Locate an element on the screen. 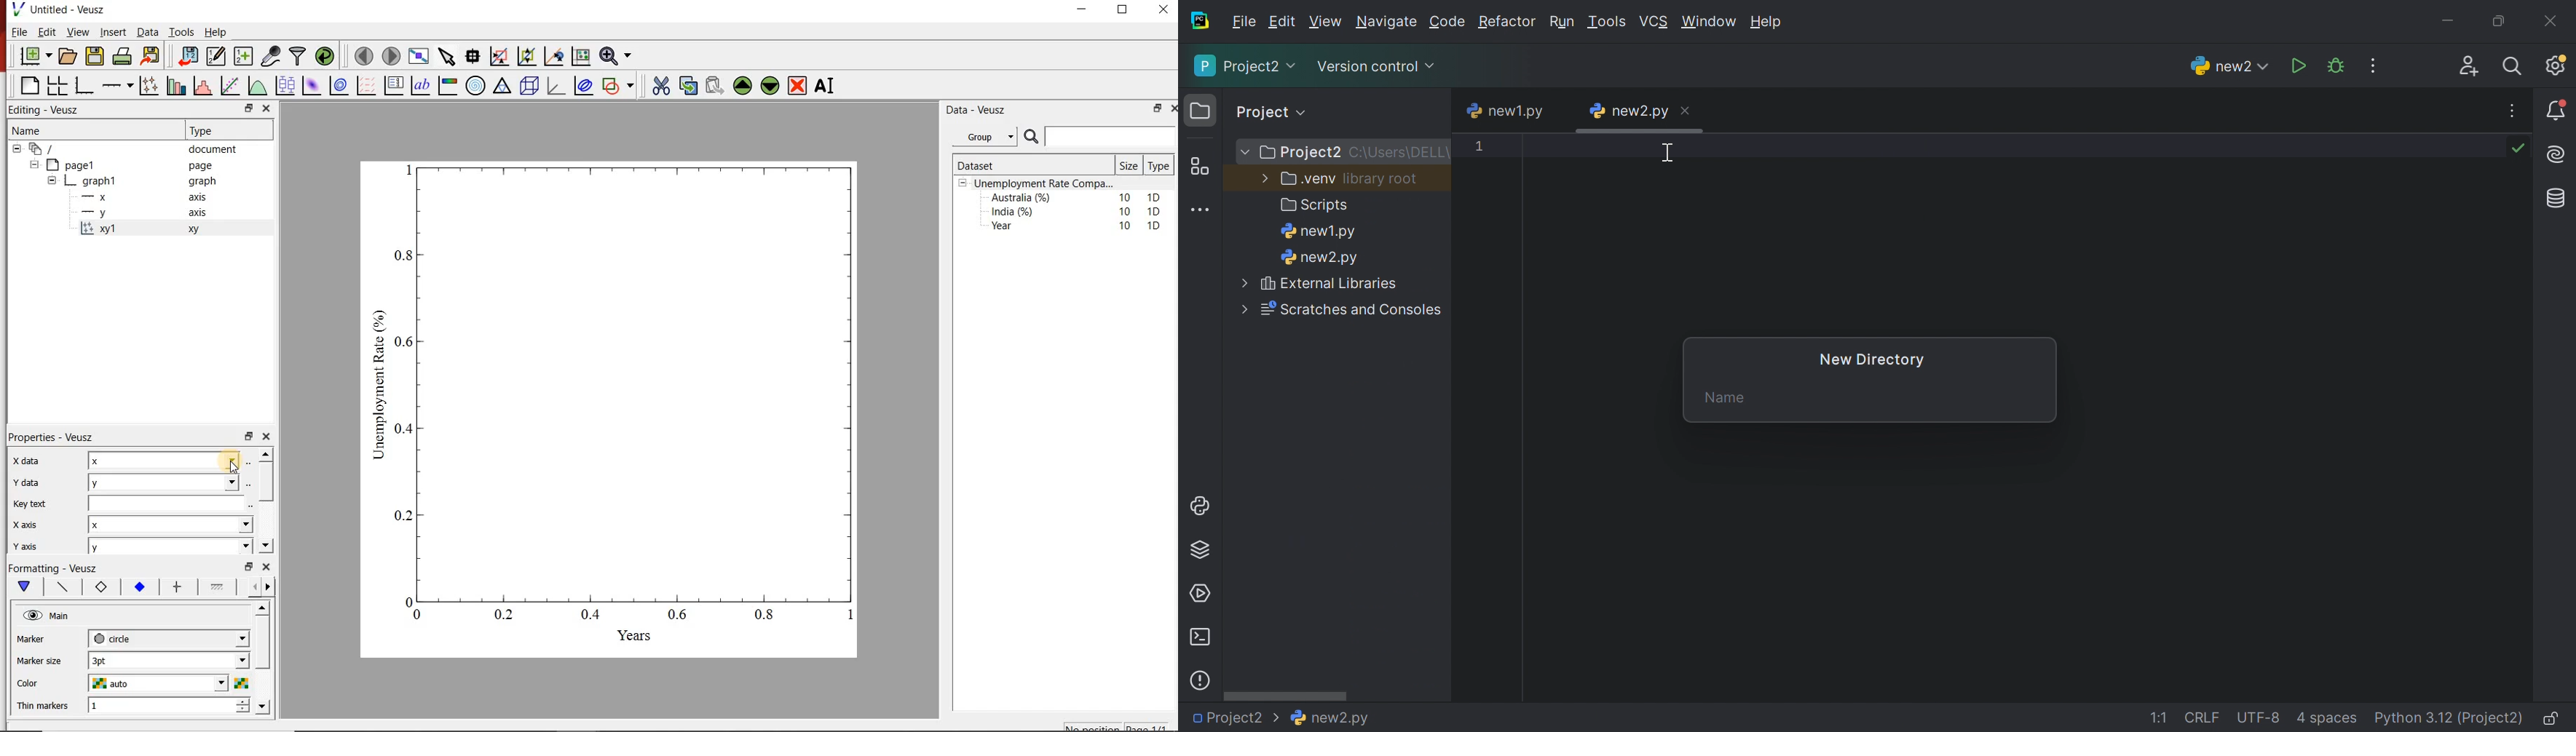 Image resolution: width=2576 pixels, height=756 pixels. click to recenter graph axes is located at coordinates (555, 55).